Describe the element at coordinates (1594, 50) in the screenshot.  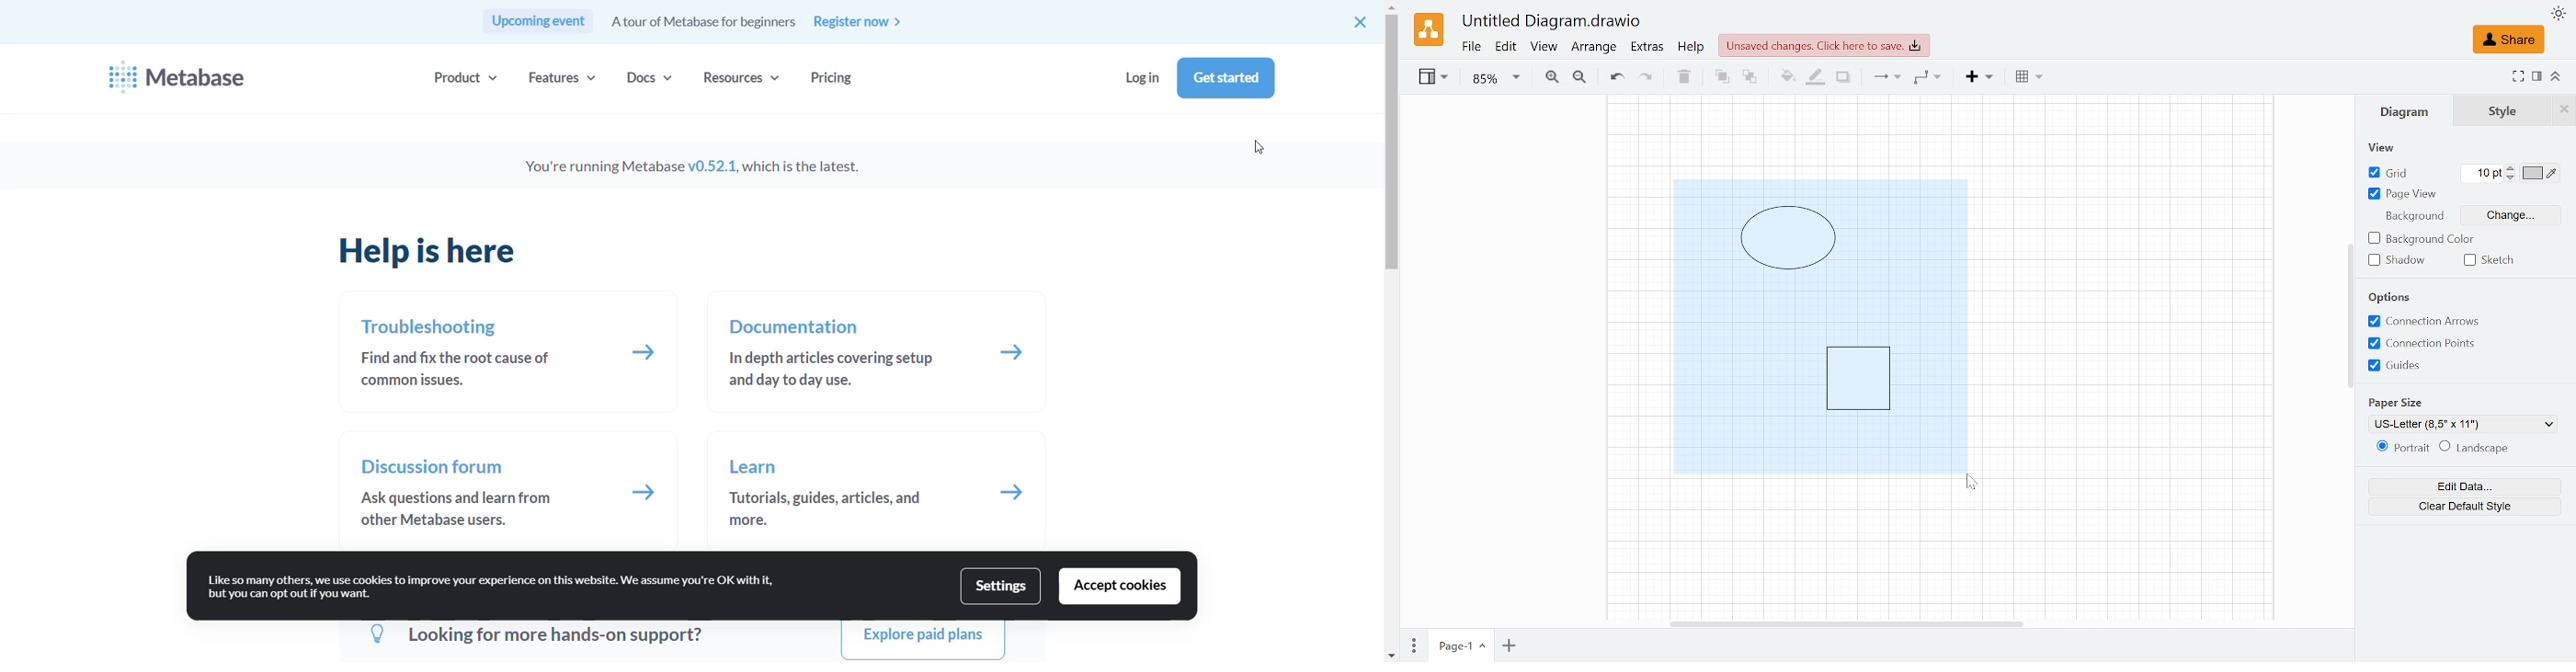
I see `Arrange` at that location.